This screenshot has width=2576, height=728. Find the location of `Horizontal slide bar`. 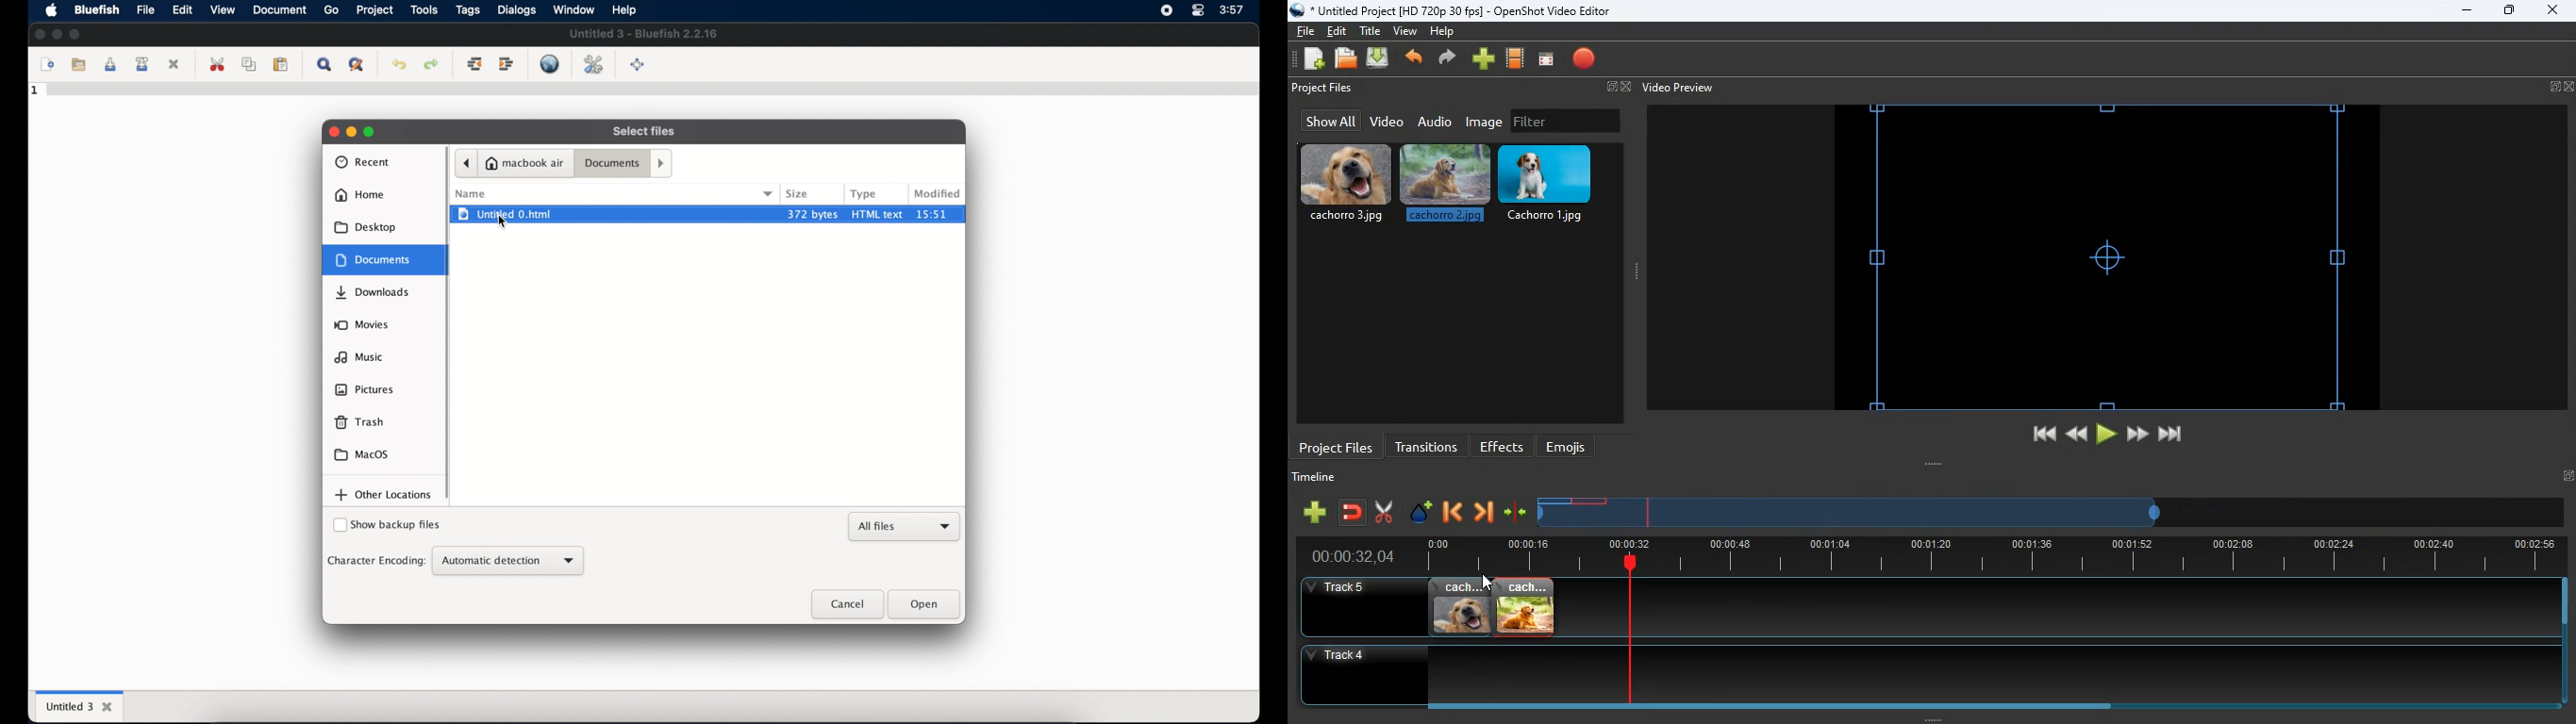

Horizontal slide bar is located at coordinates (1981, 706).